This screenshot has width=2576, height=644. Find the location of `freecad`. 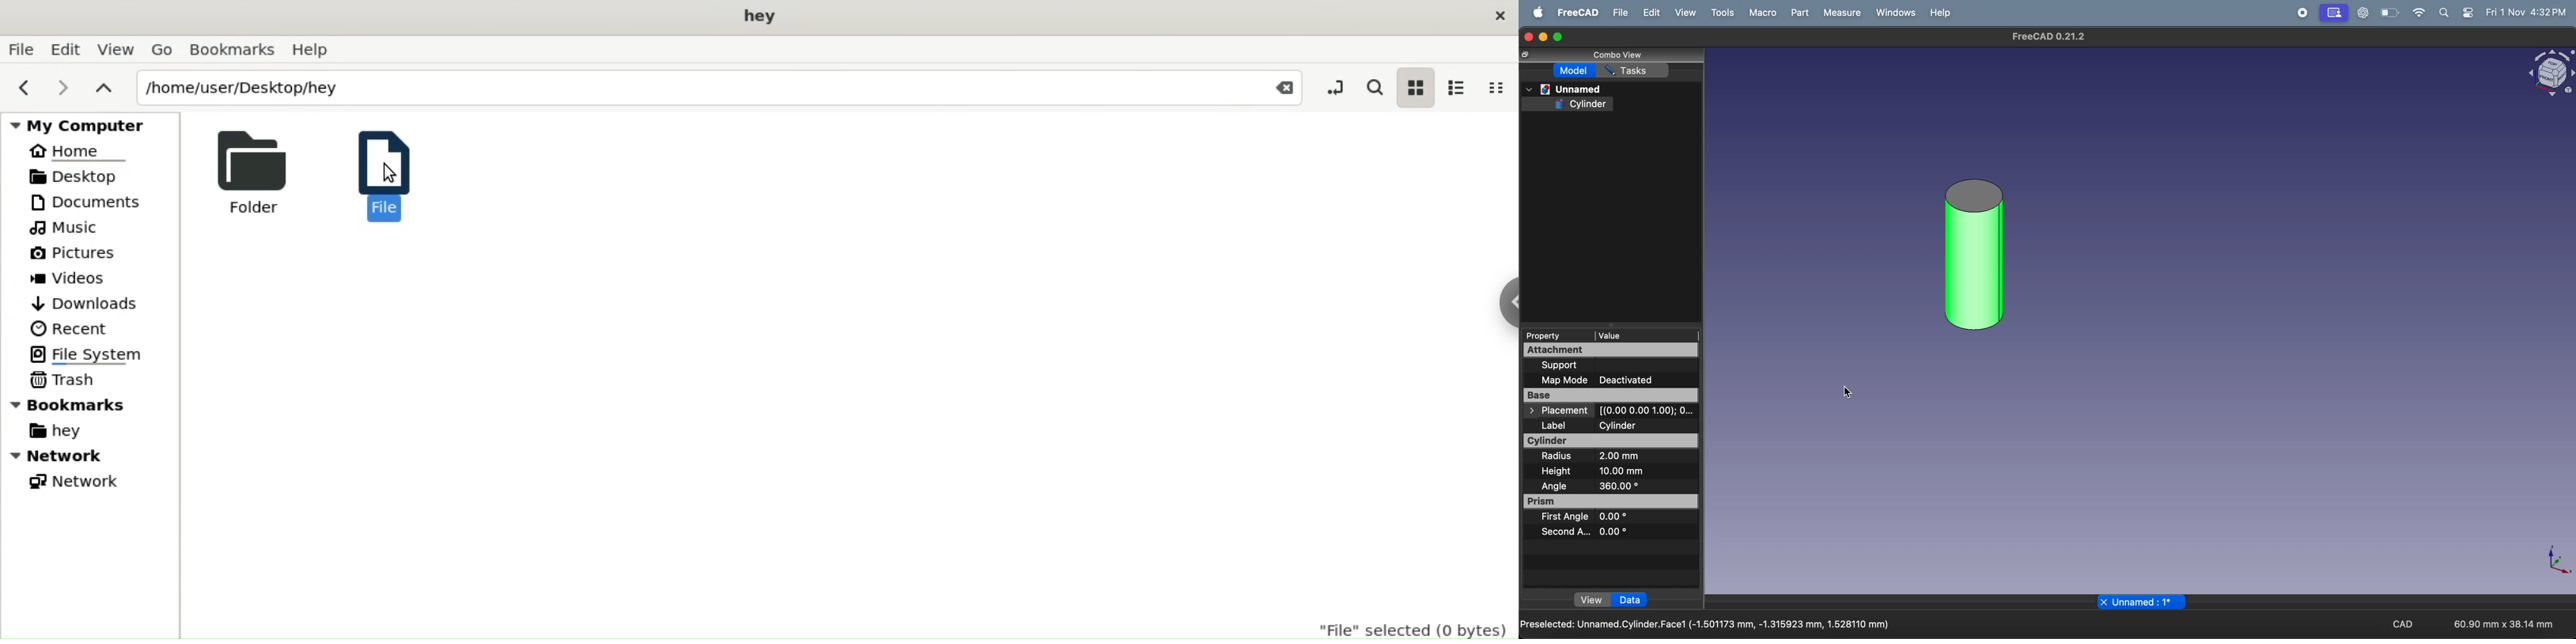

freecad is located at coordinates (1574, 12).